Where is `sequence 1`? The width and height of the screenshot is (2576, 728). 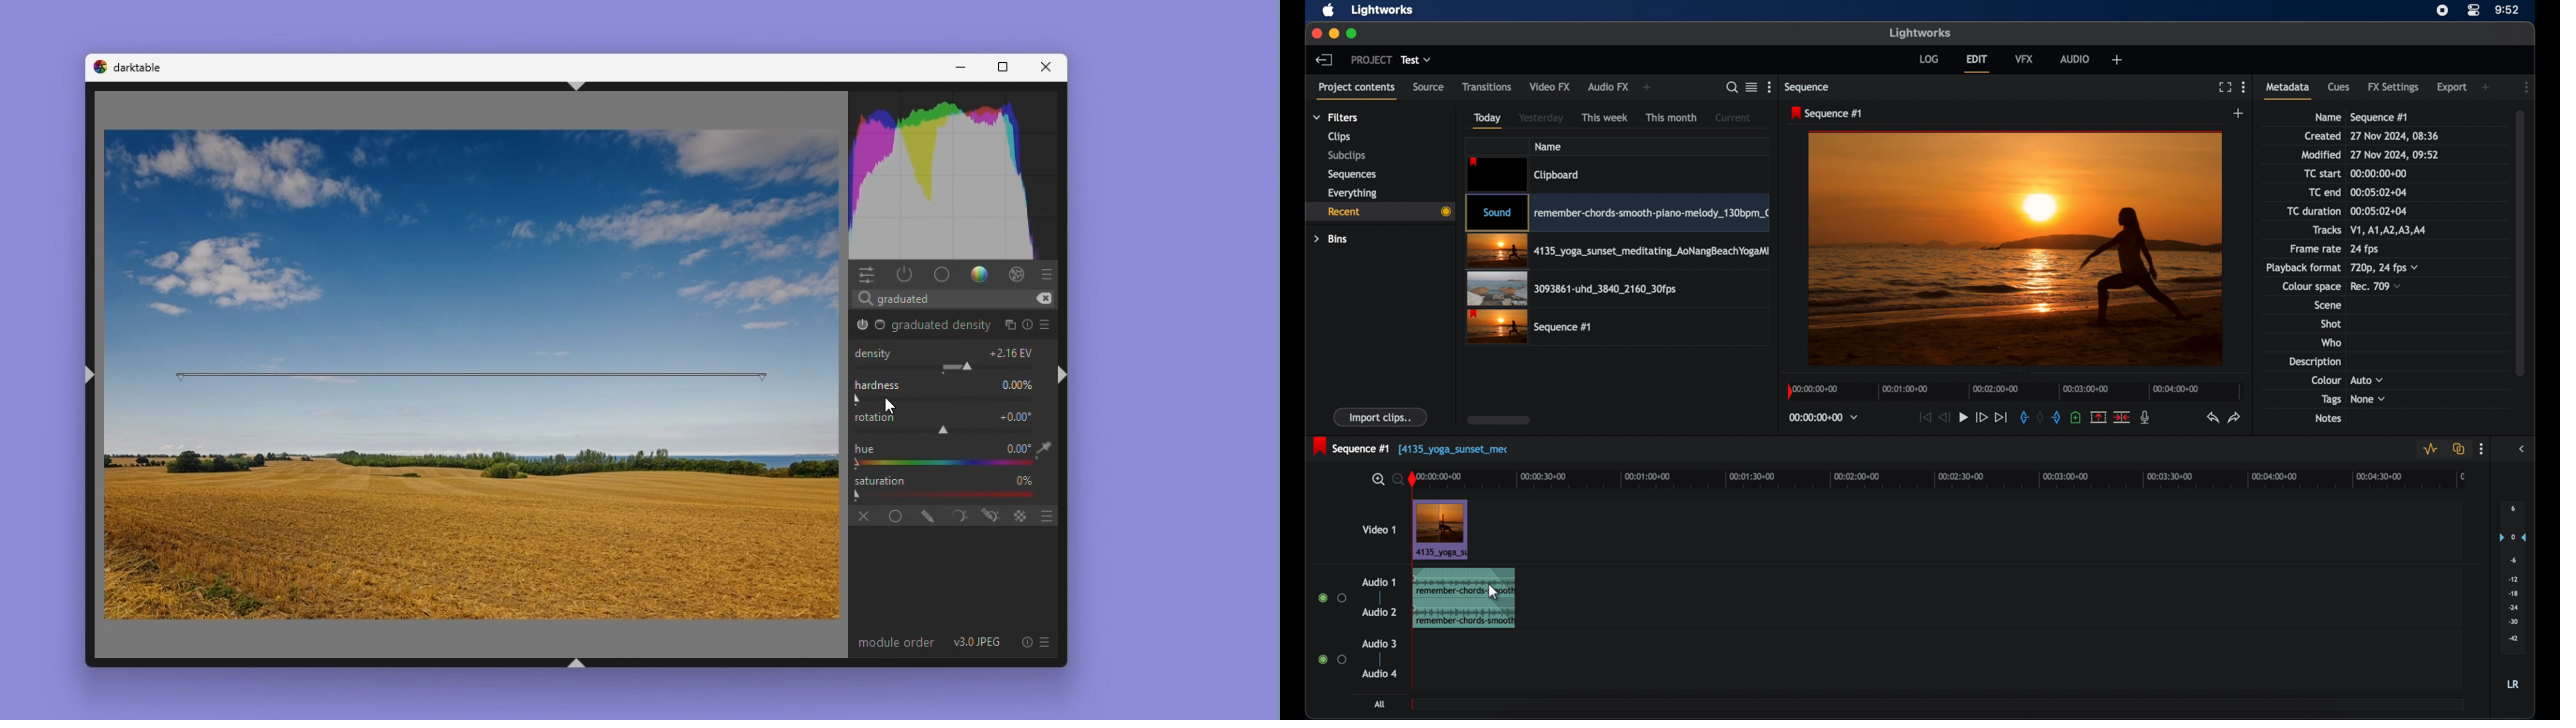 sequence 1 is located at coordinates (1412, 447).